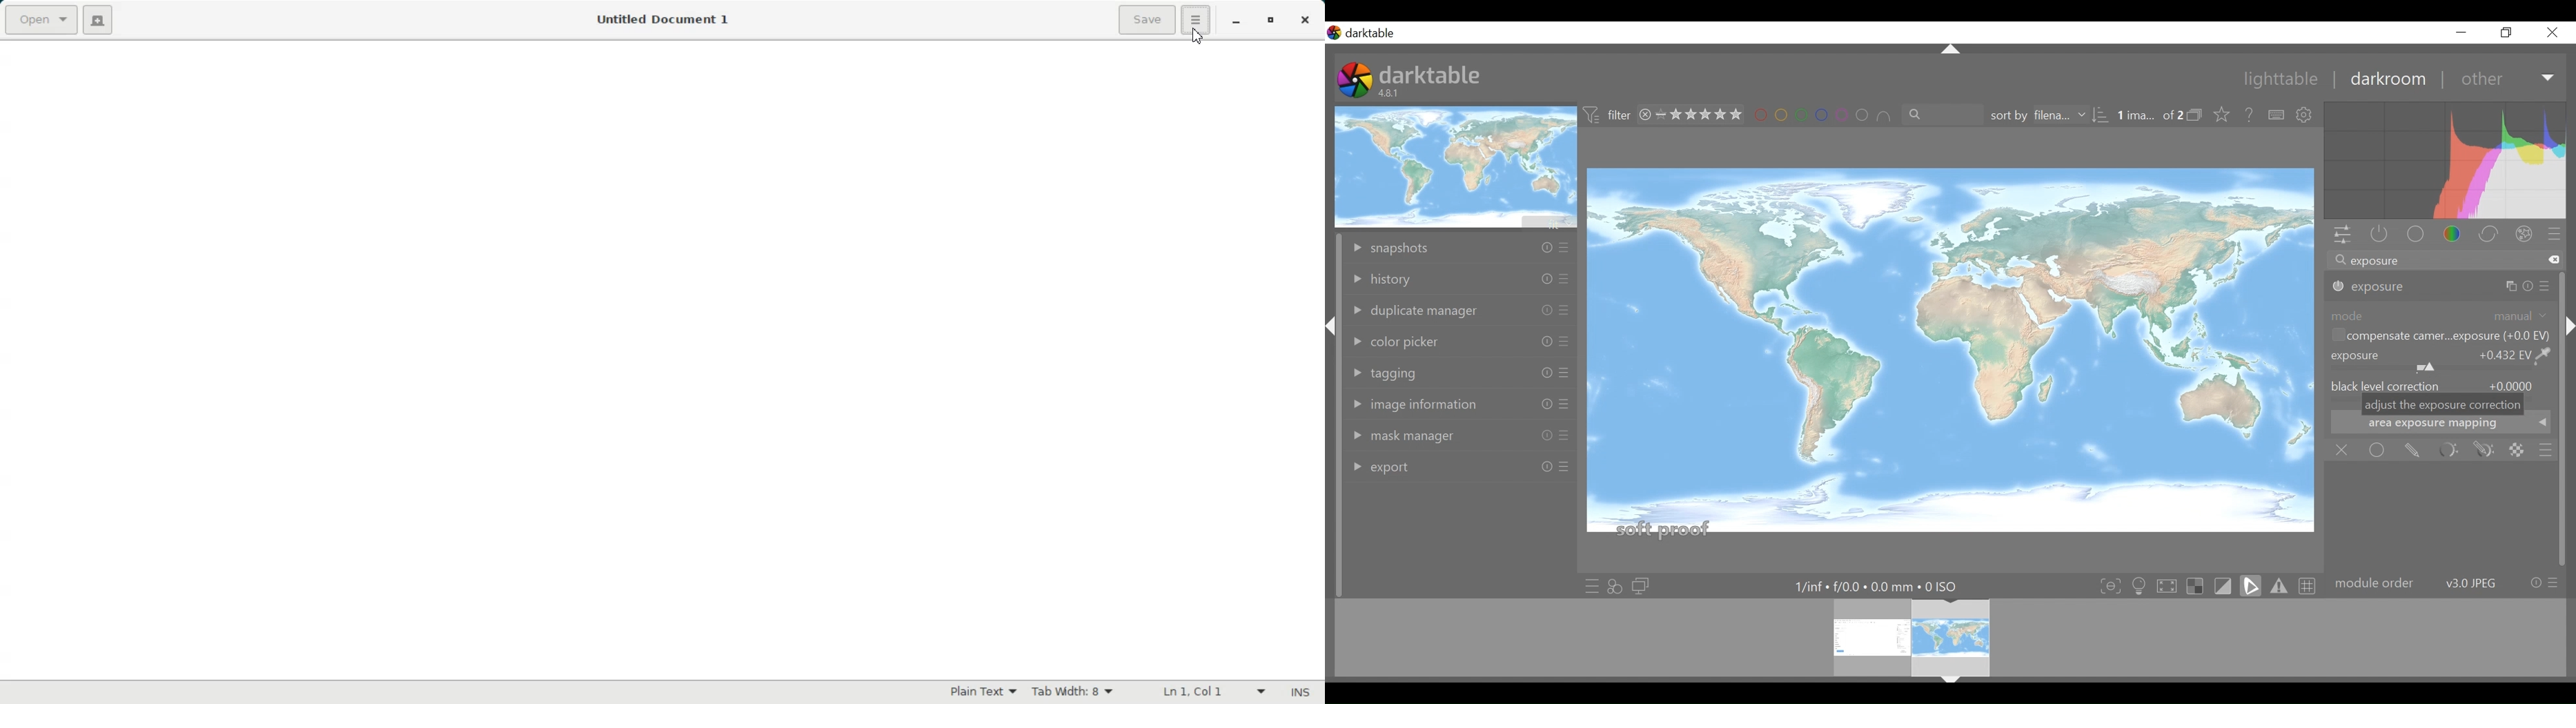 The height and width of the screenshot is (728, 2576). What do you see at coordinates (1936, 115) in the screenshot?
I see `filter by text` at bounding box center [1936, 115].